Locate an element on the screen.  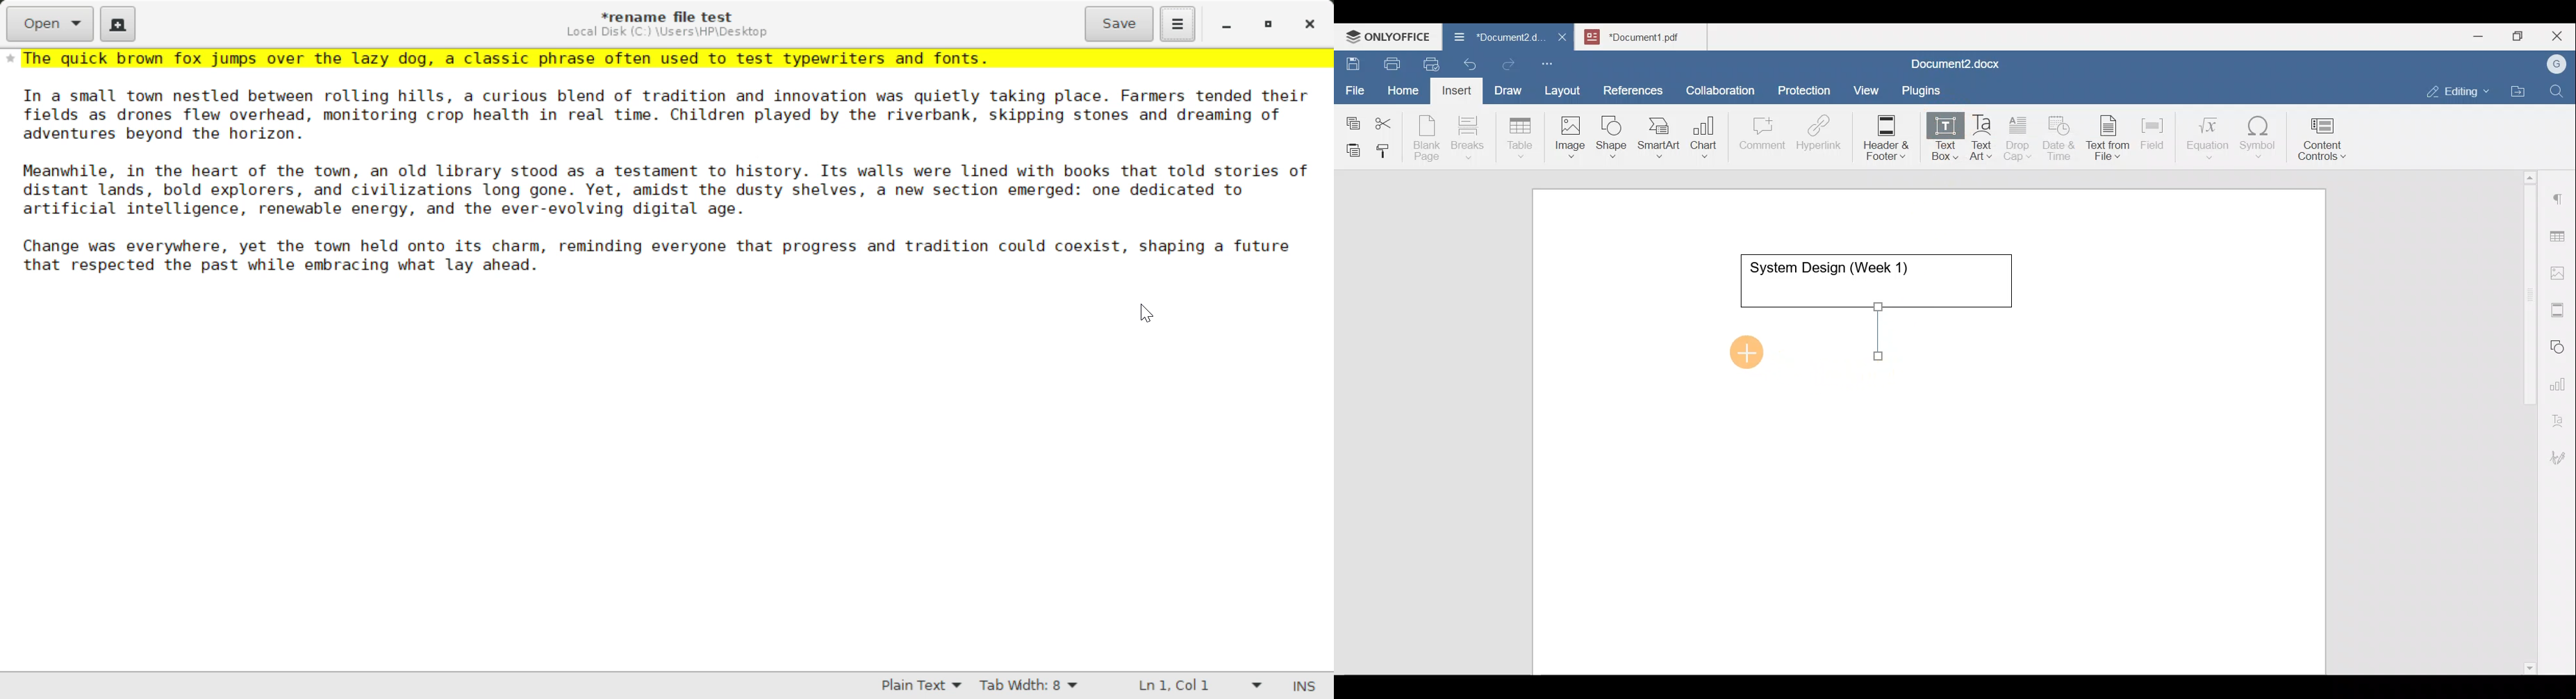
Text box is located at coordinates (1936, 139).